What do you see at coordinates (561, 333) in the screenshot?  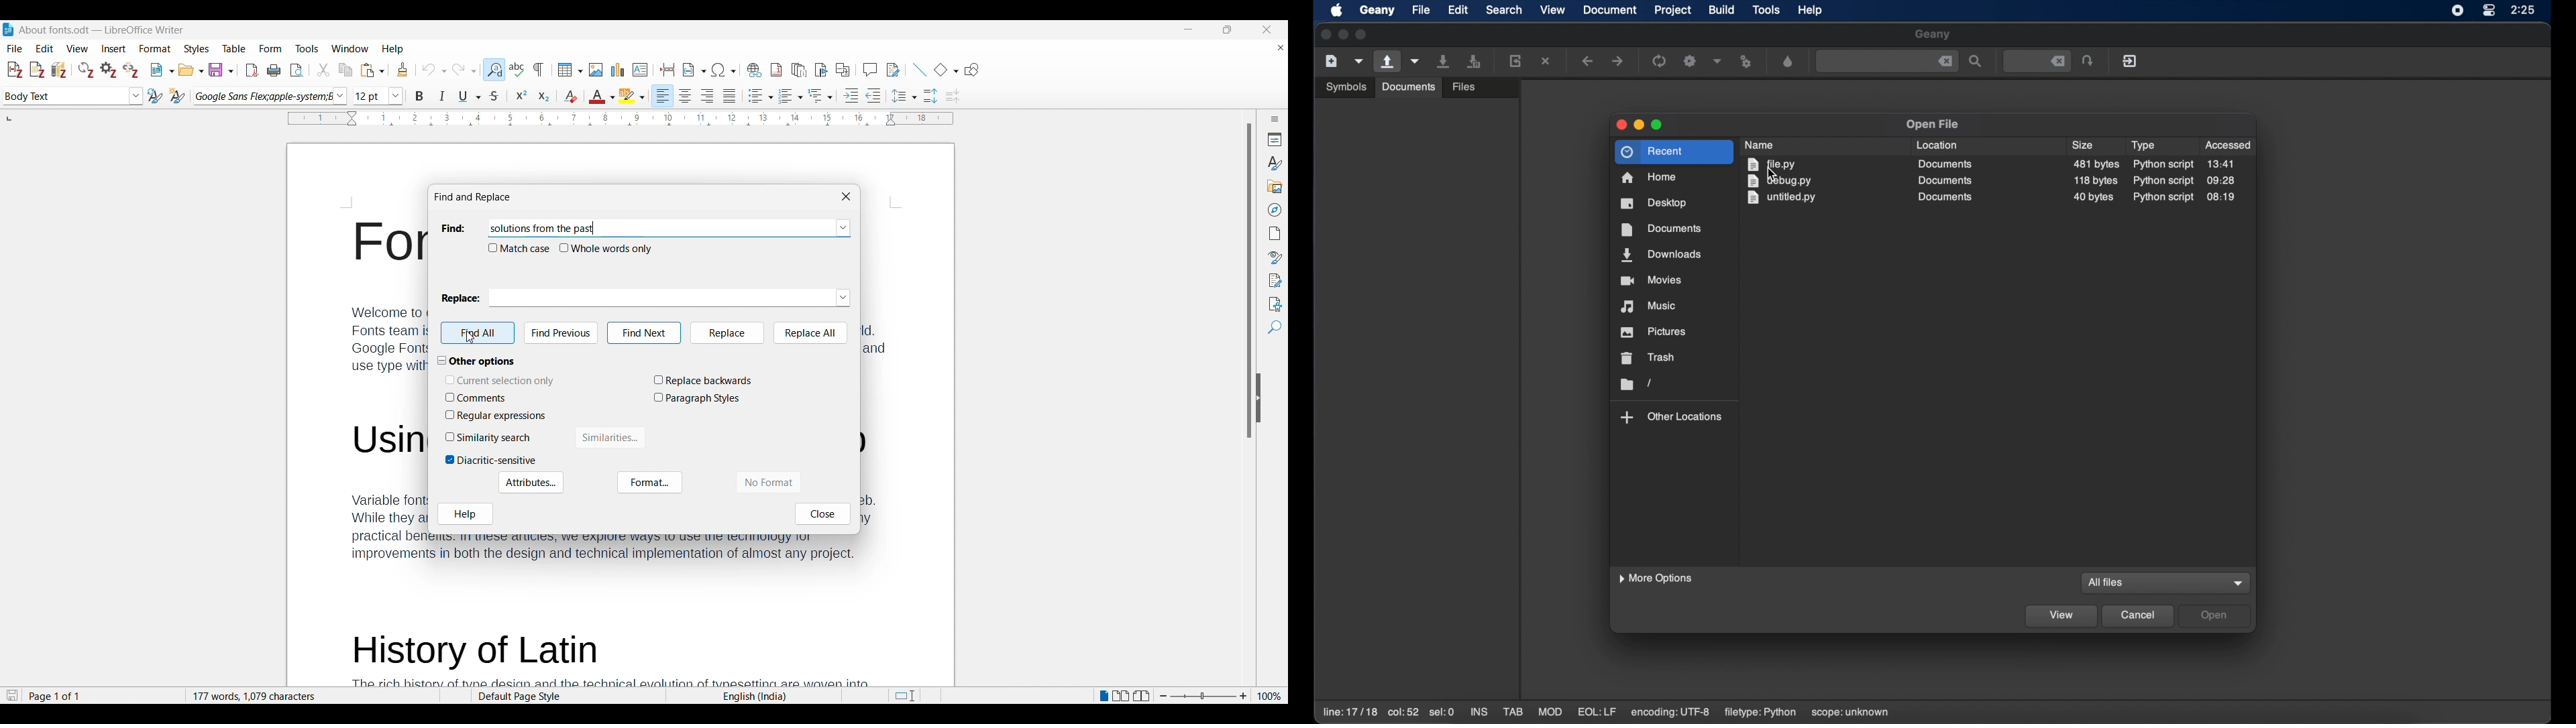 I see `Find previous` at bounding box center [561, 333].